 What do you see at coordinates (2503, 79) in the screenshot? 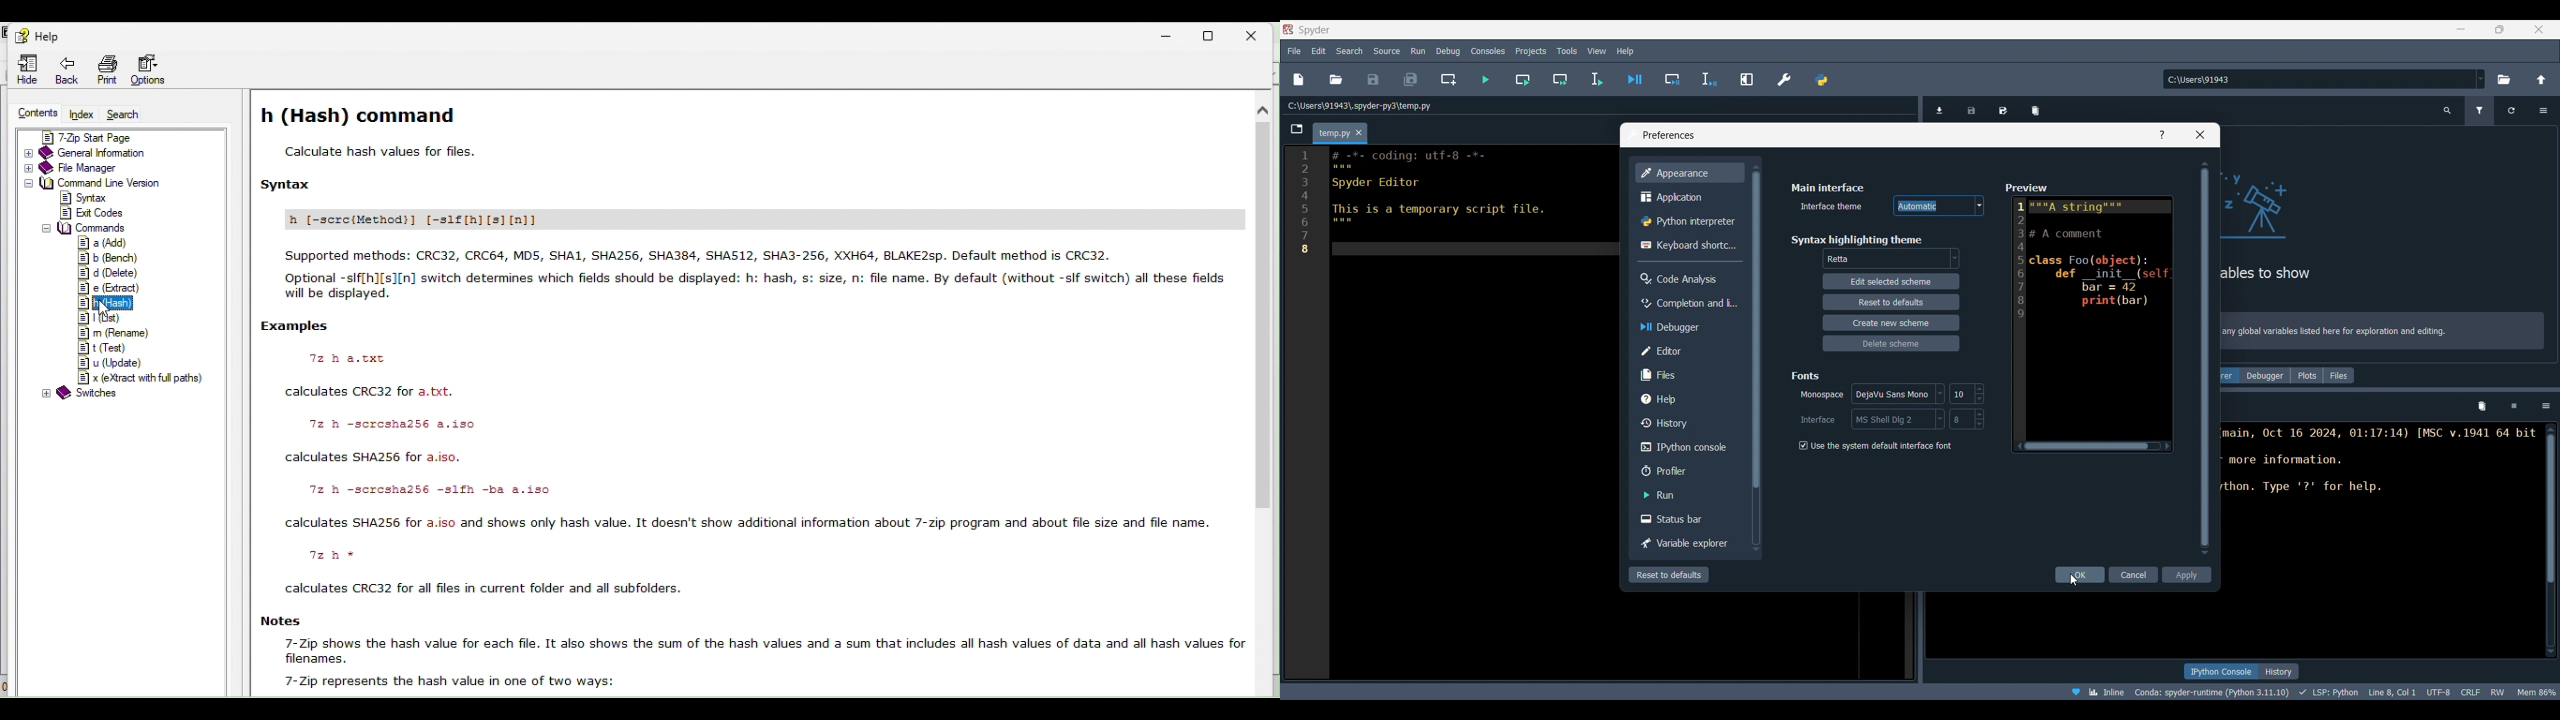
I see `Browse a working directory` at bounding box center [2503, 79].